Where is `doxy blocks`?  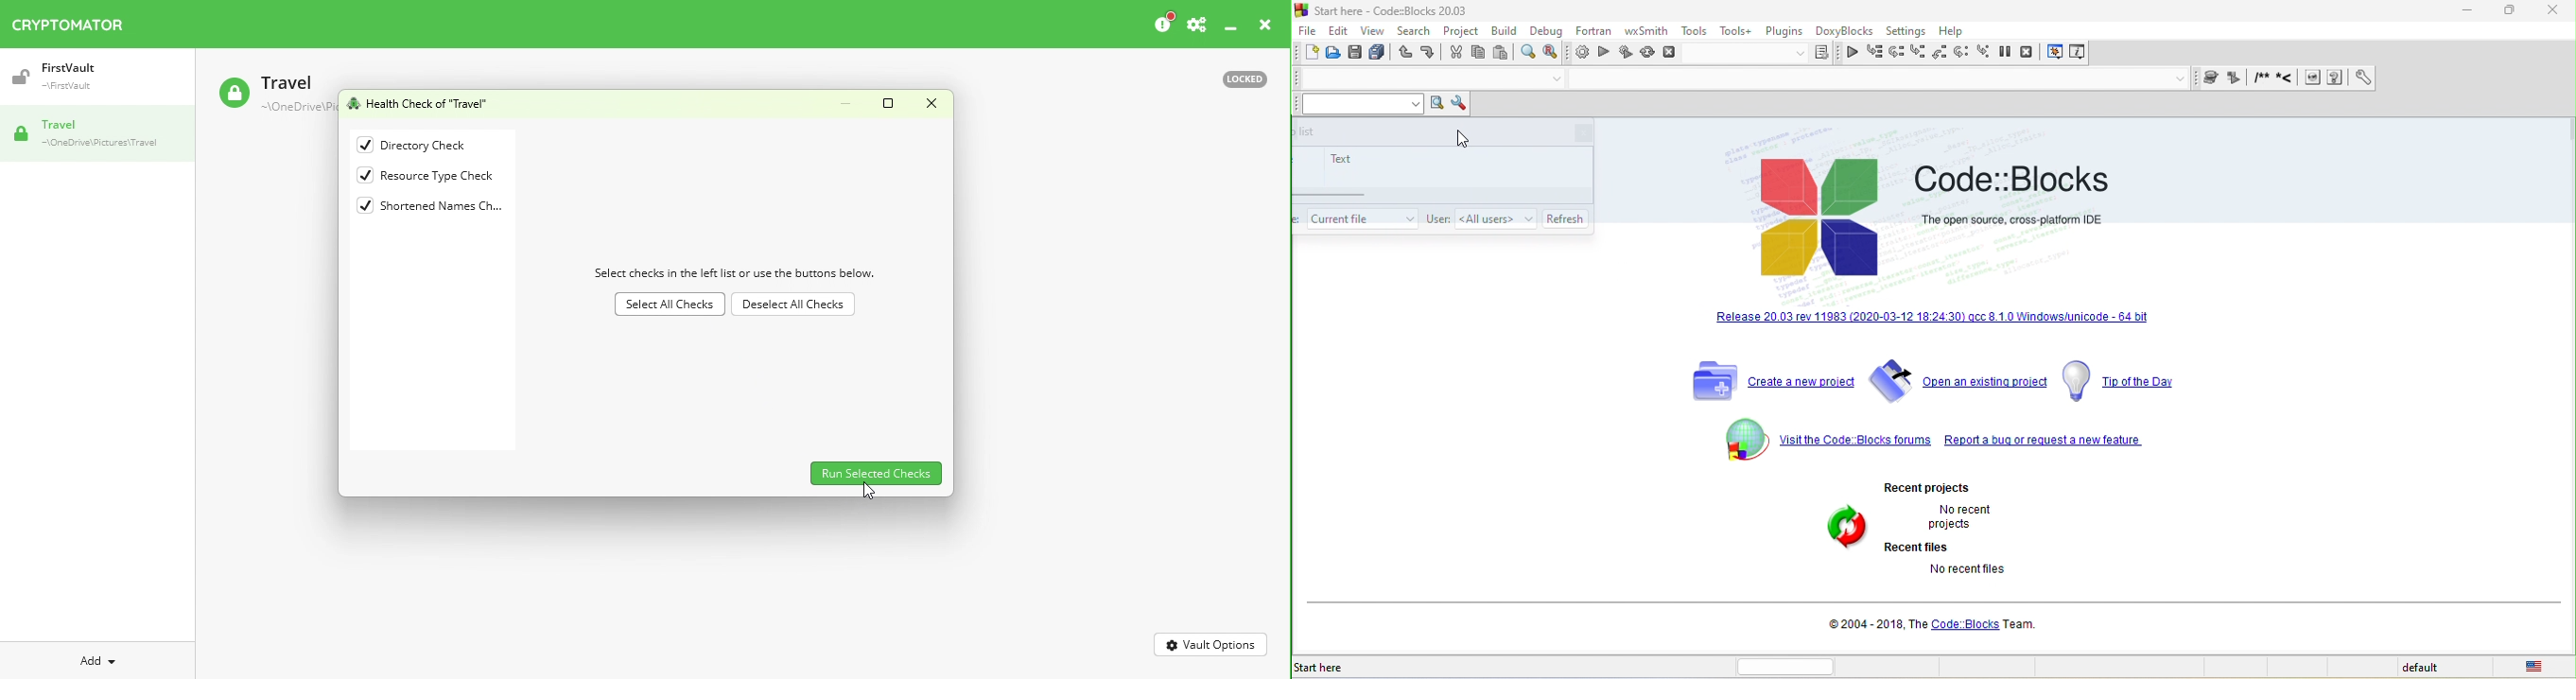 doxy blocks is located at coordinates (1842, 32).